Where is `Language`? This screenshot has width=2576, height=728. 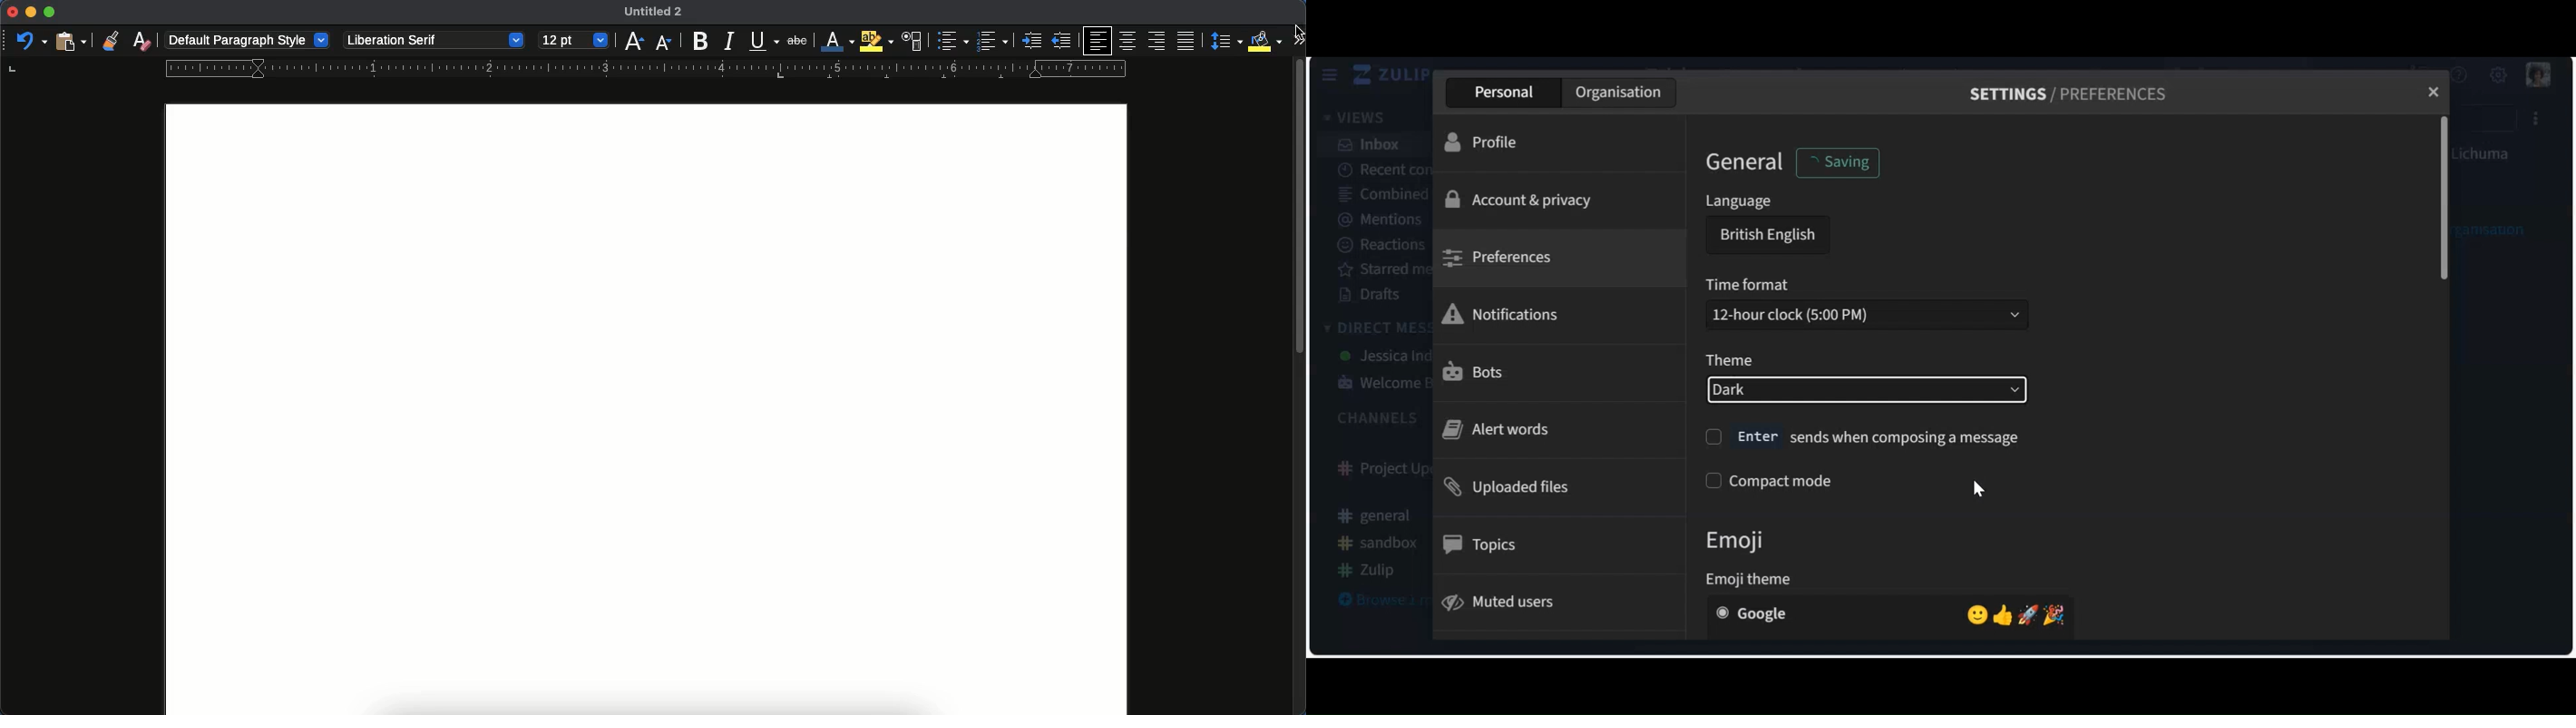
Language is located at coordinates (1738, 202).